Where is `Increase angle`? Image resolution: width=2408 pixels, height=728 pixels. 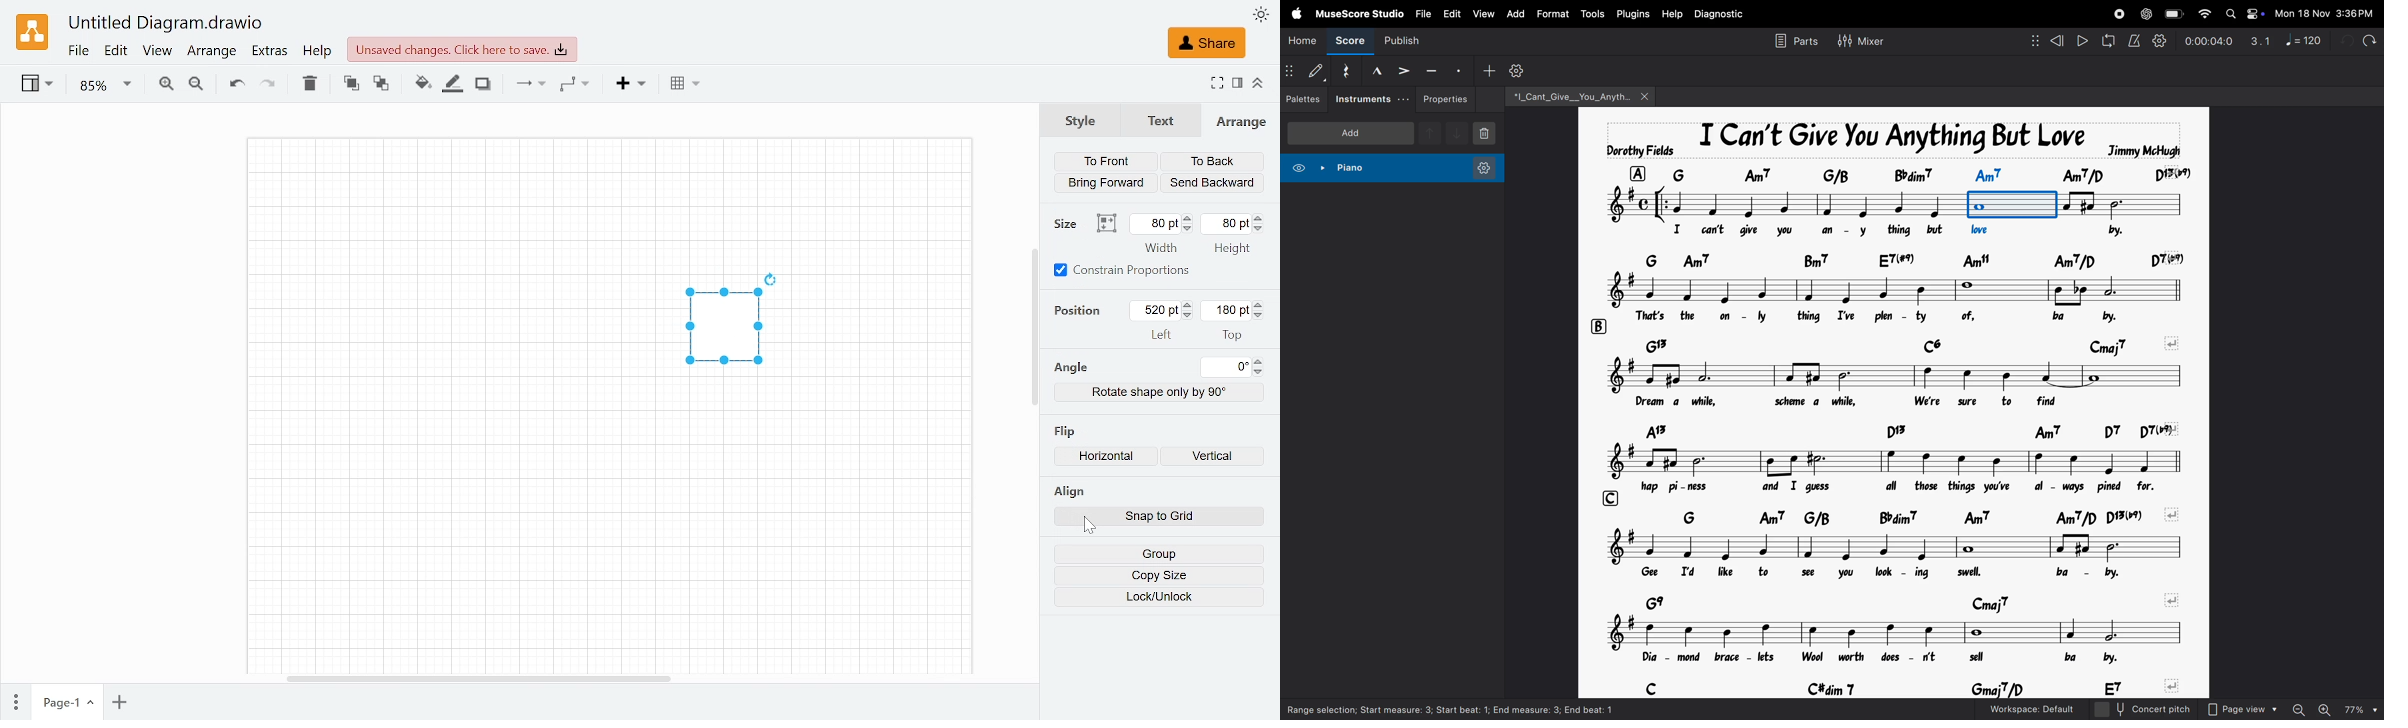
Increase angle is located at coordinates (1260, 361).